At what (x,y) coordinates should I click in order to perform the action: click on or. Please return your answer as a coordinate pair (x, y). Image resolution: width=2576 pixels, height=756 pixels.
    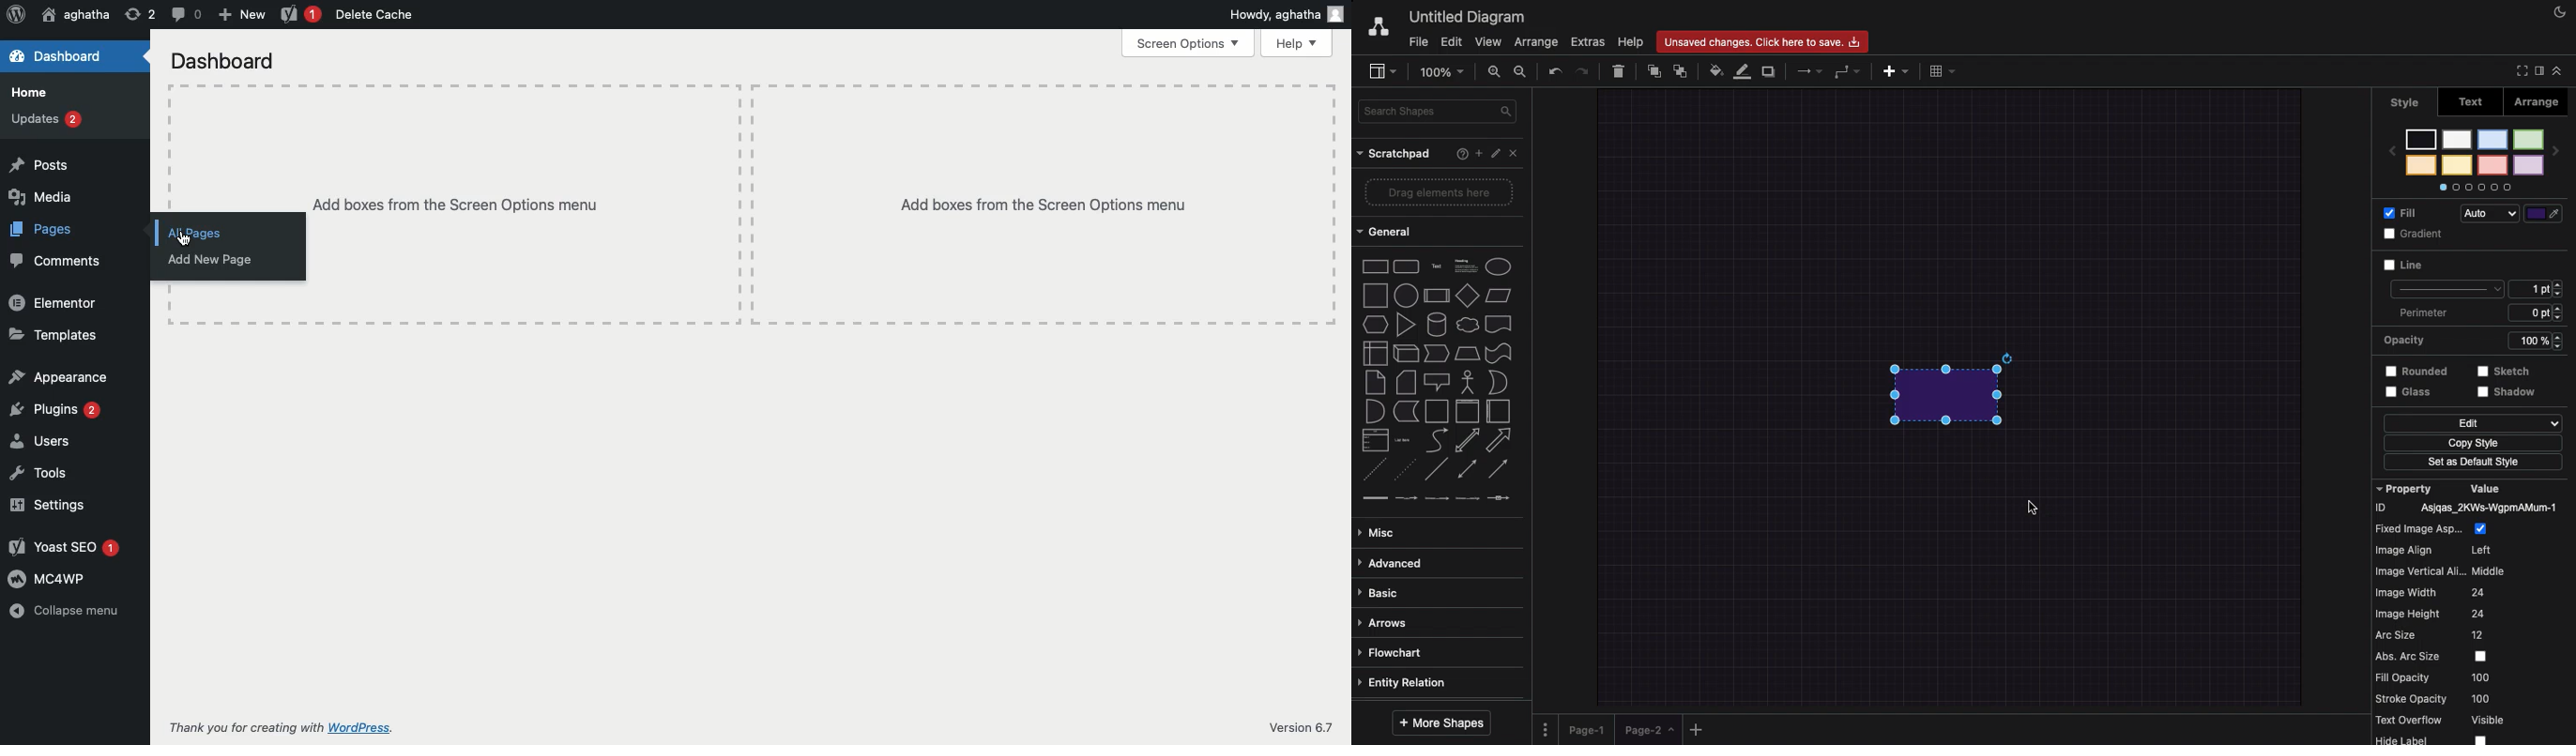
    Looking at the image, I should click on (1498, 383).